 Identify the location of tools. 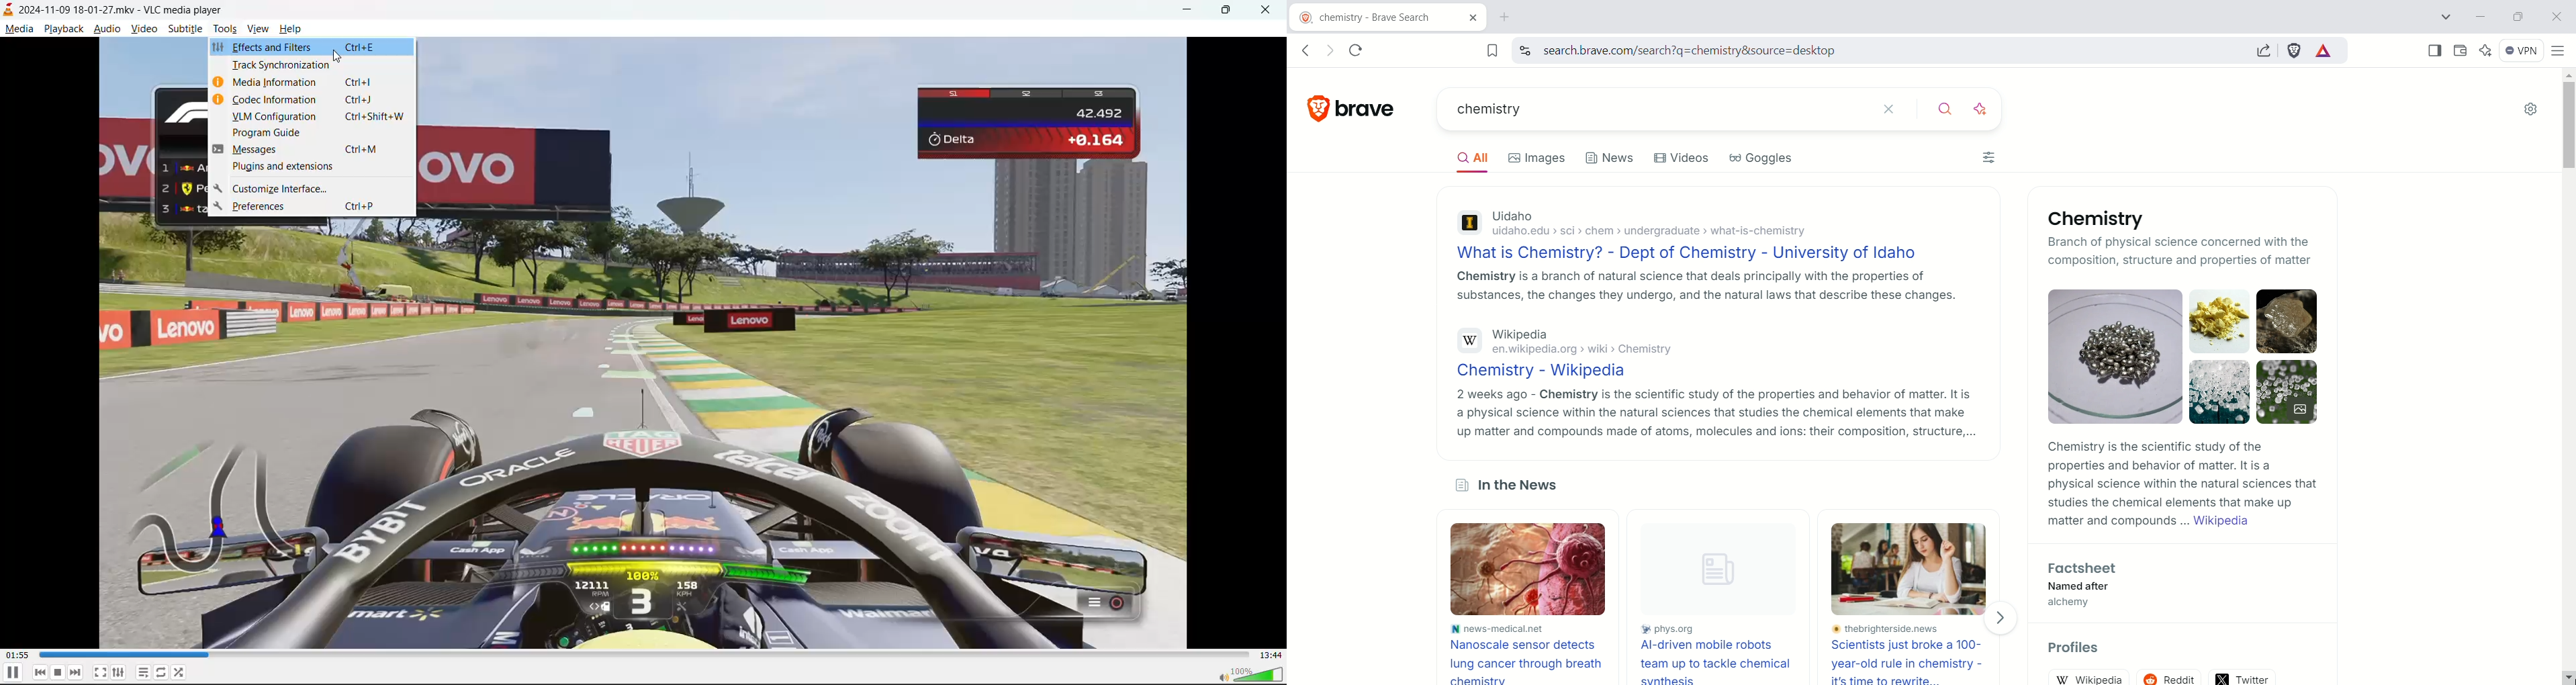
(227, 31).